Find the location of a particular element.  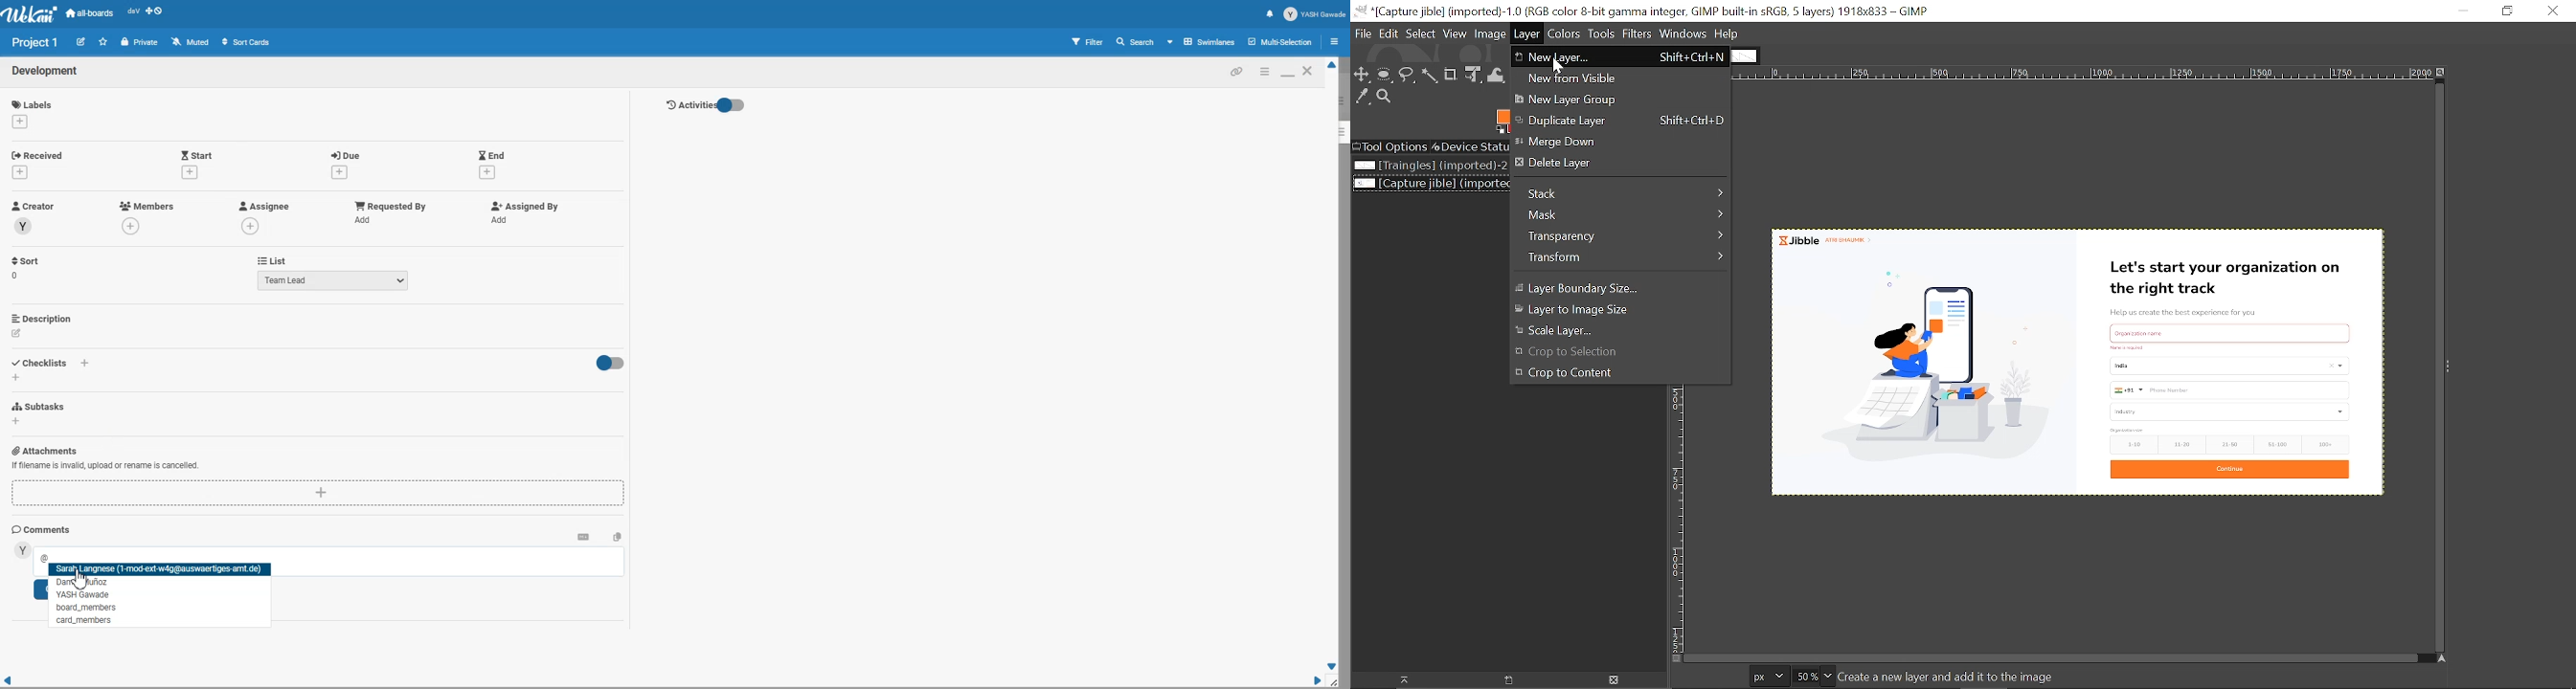

add is located at coordinates (487, 173).